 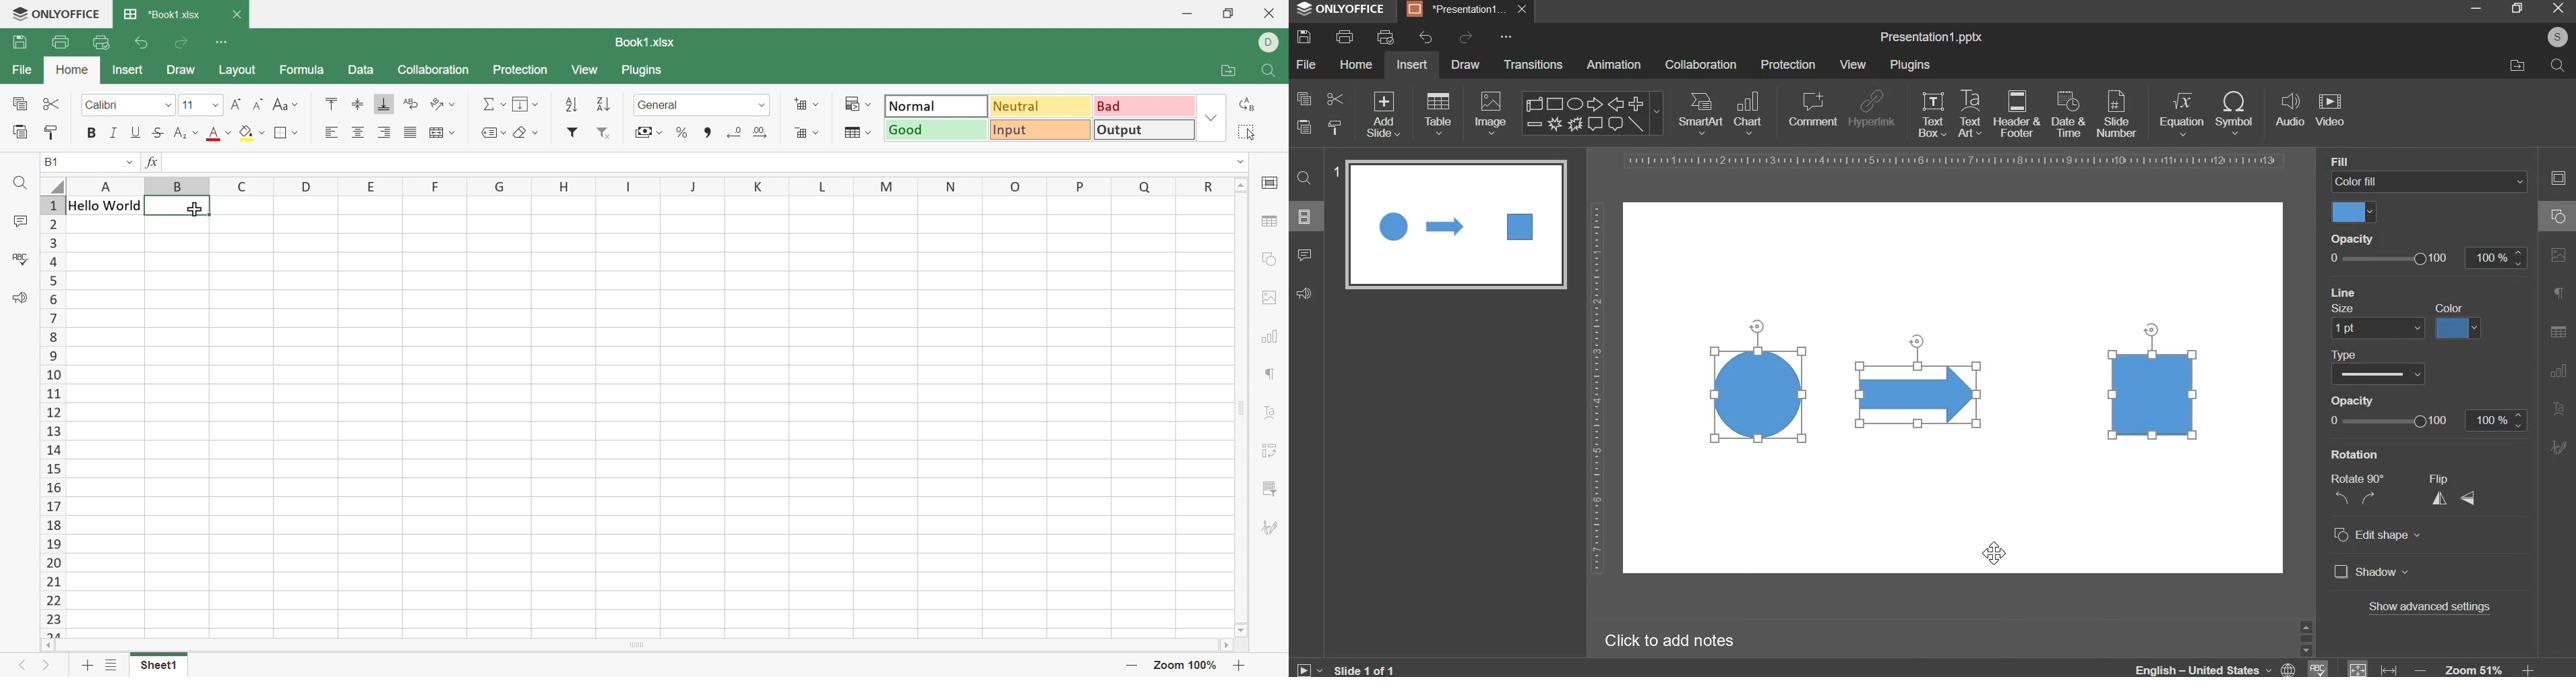 What do you see at coordinates (1464, 37) in the screenshot?
I see `redo` at bounding box center [1464, 37].